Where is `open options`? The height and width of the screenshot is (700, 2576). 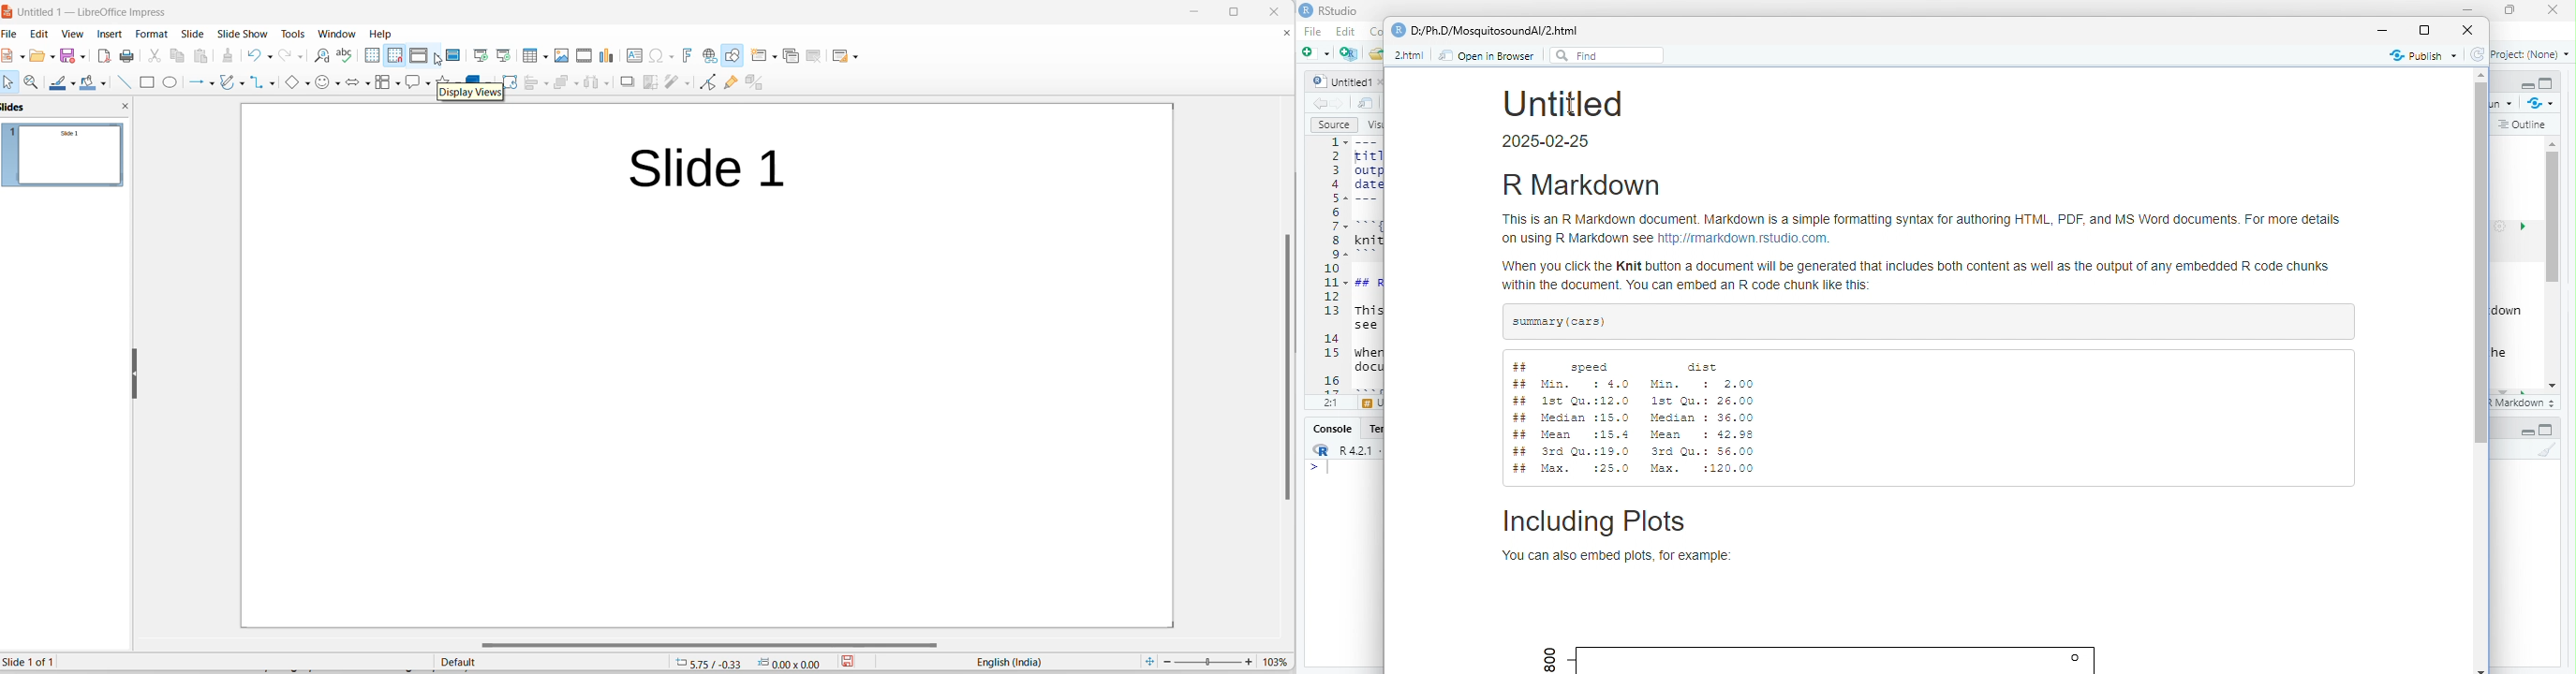
open options is located at coordinates (50, 55).